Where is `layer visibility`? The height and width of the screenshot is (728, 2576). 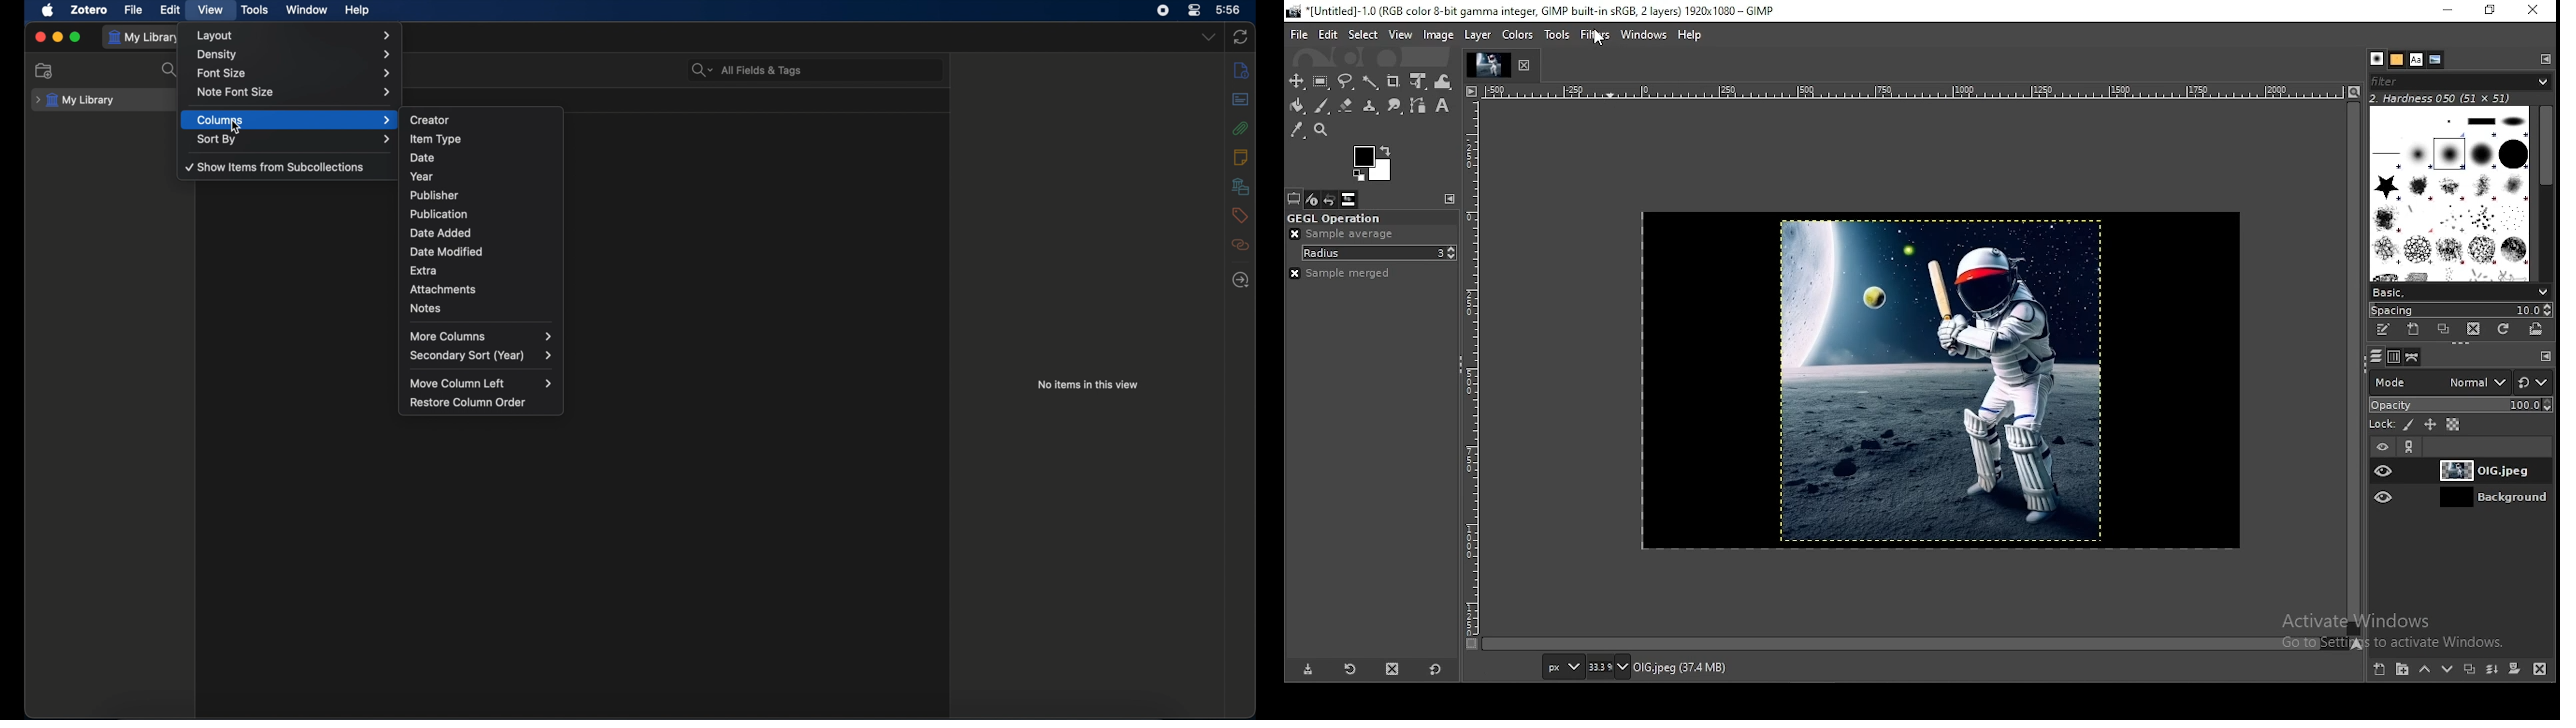 layer visibility is located at coordinates (2386, 470).